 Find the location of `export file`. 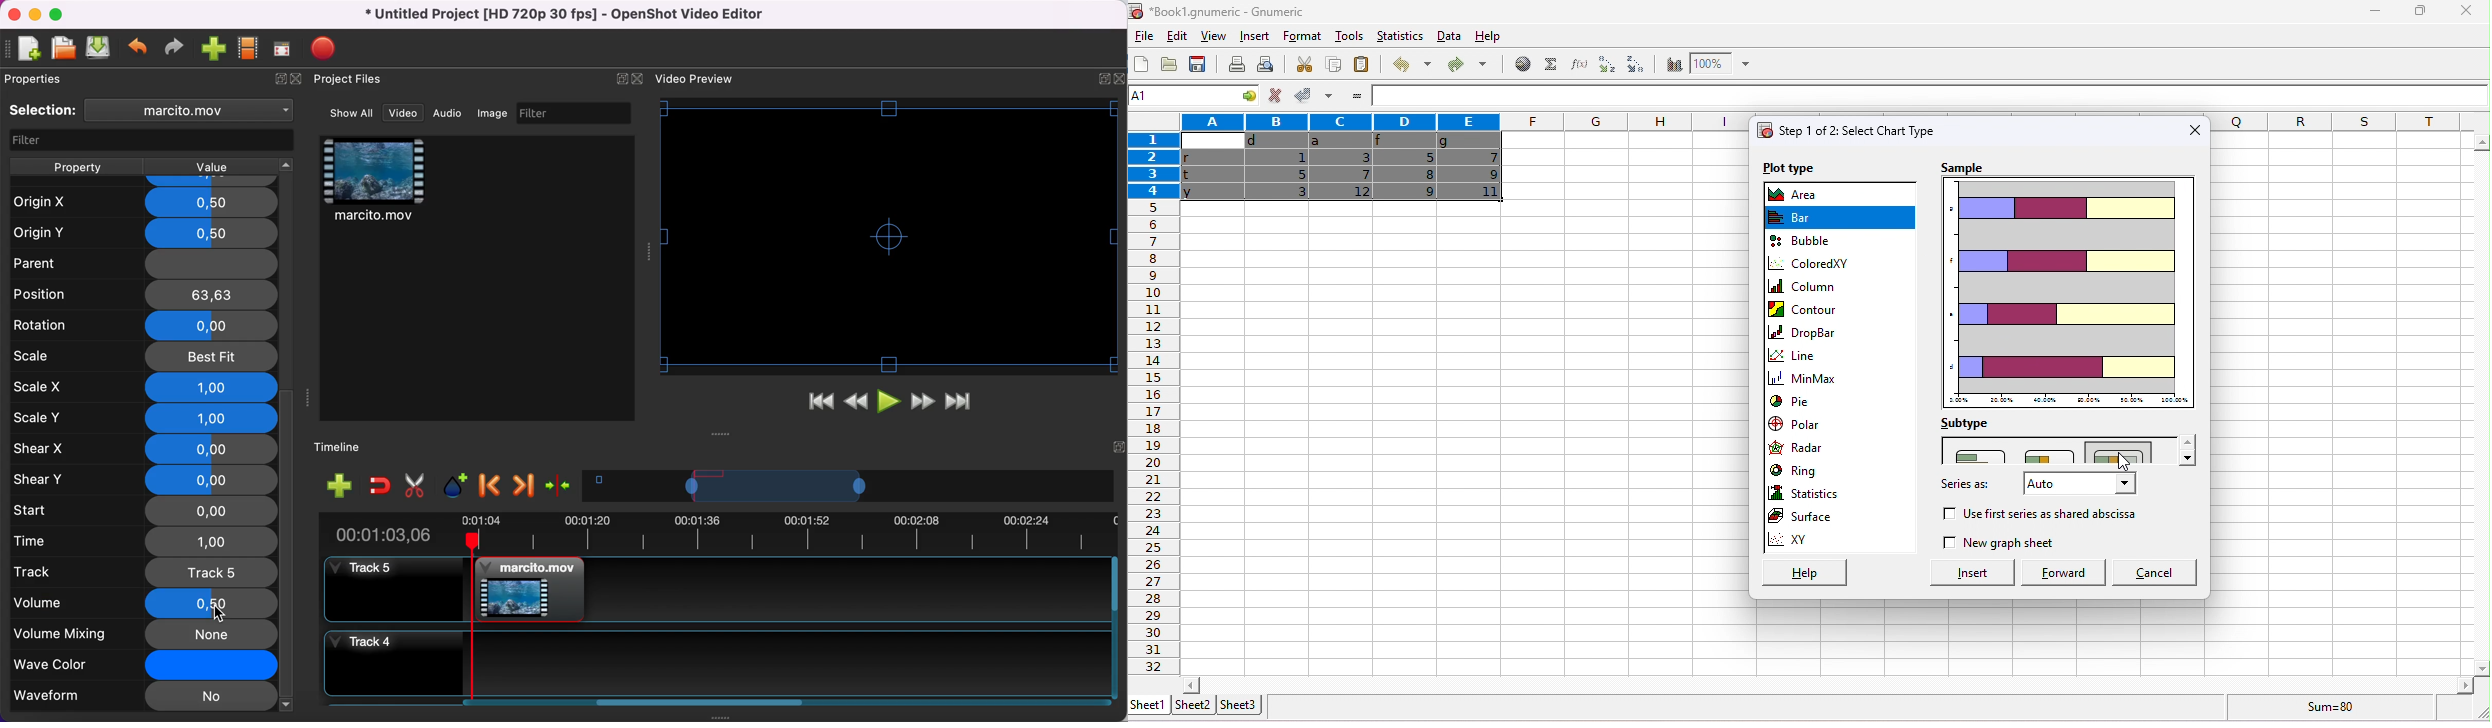

export file is located at coordinates (329, 48).